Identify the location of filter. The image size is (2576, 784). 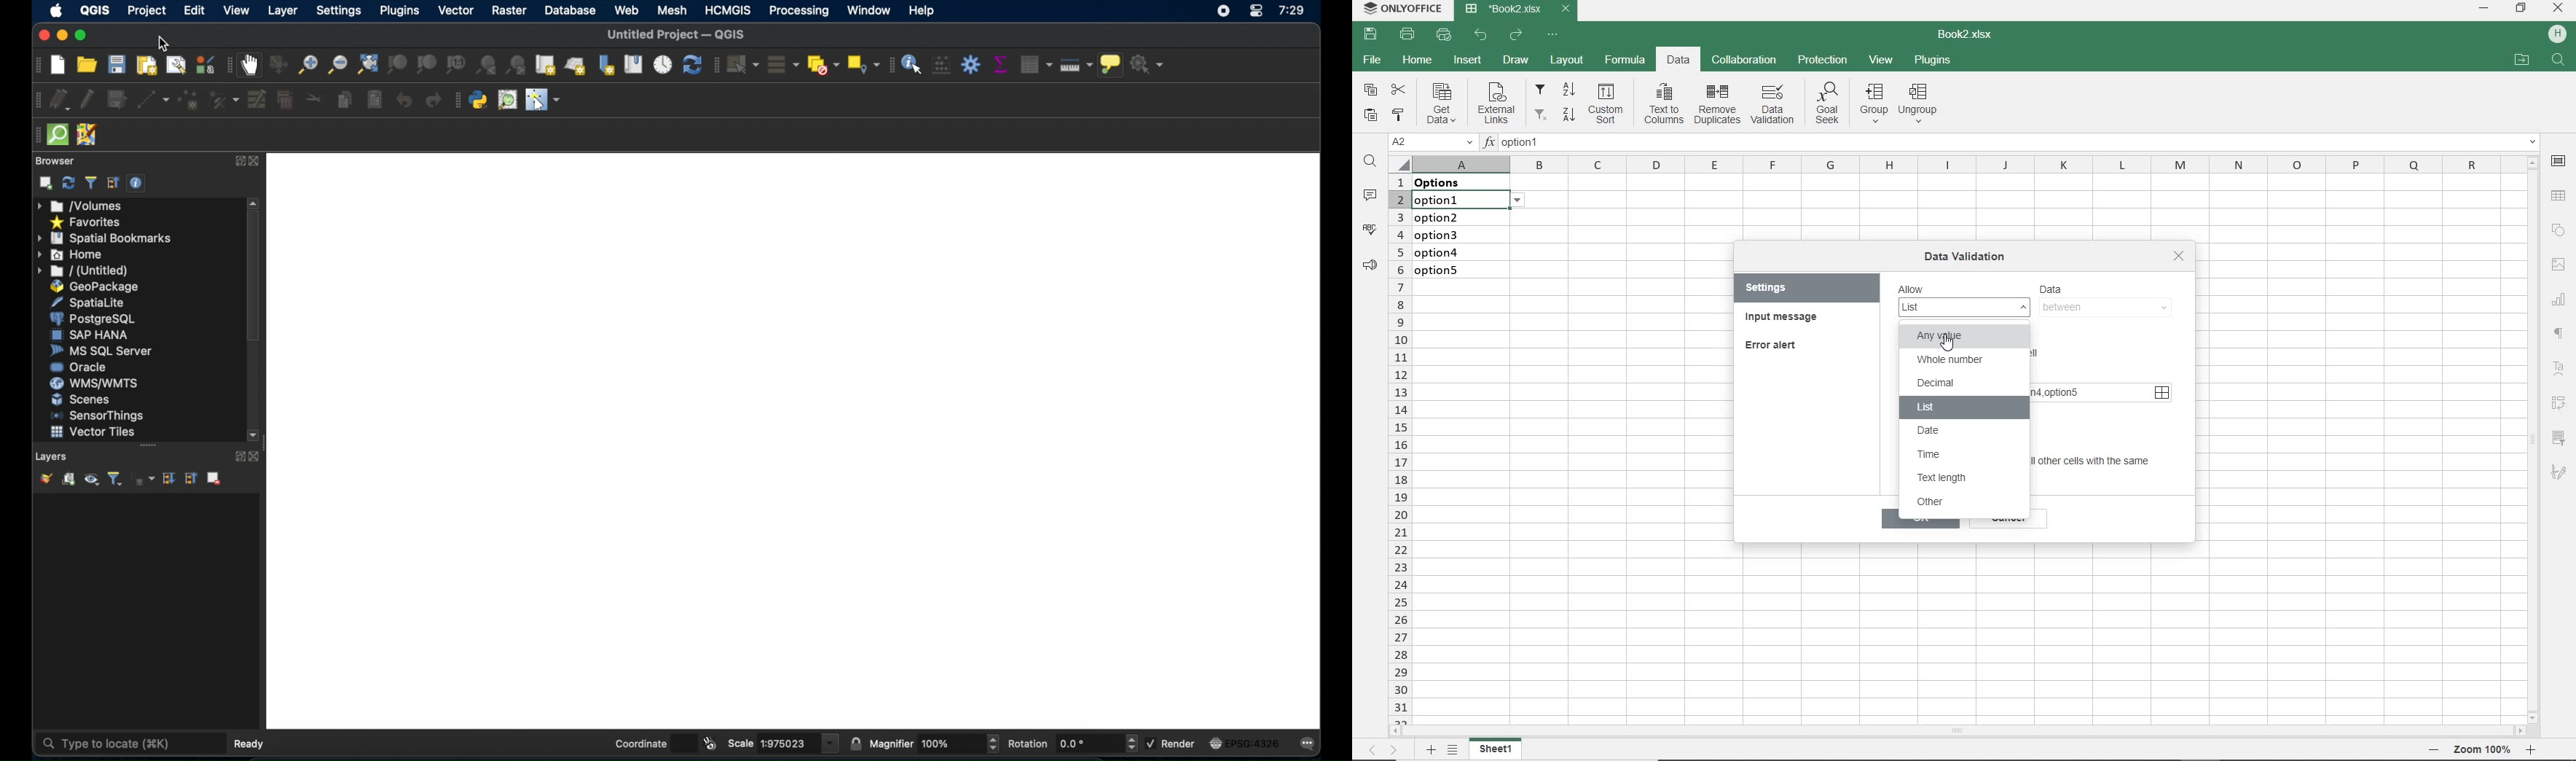
(2561, 435).